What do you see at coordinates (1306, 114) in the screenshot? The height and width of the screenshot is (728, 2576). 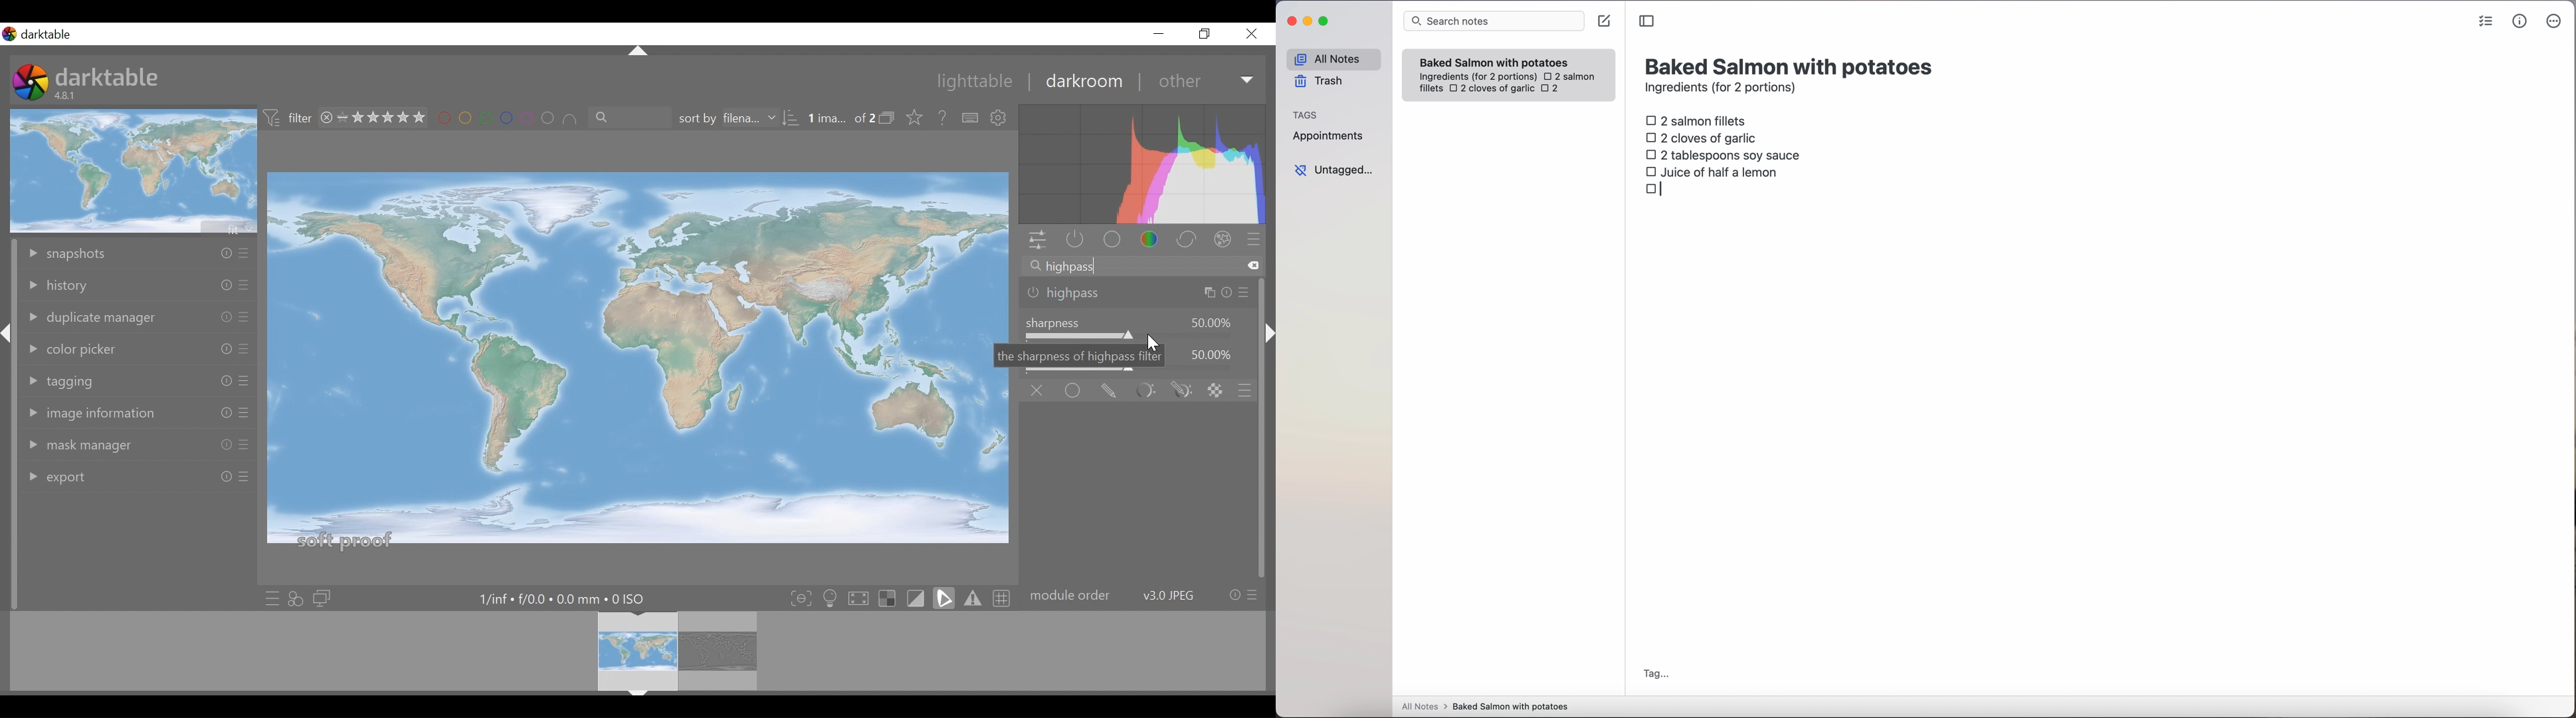 I see `tags` at bounding box center [1306, 114].